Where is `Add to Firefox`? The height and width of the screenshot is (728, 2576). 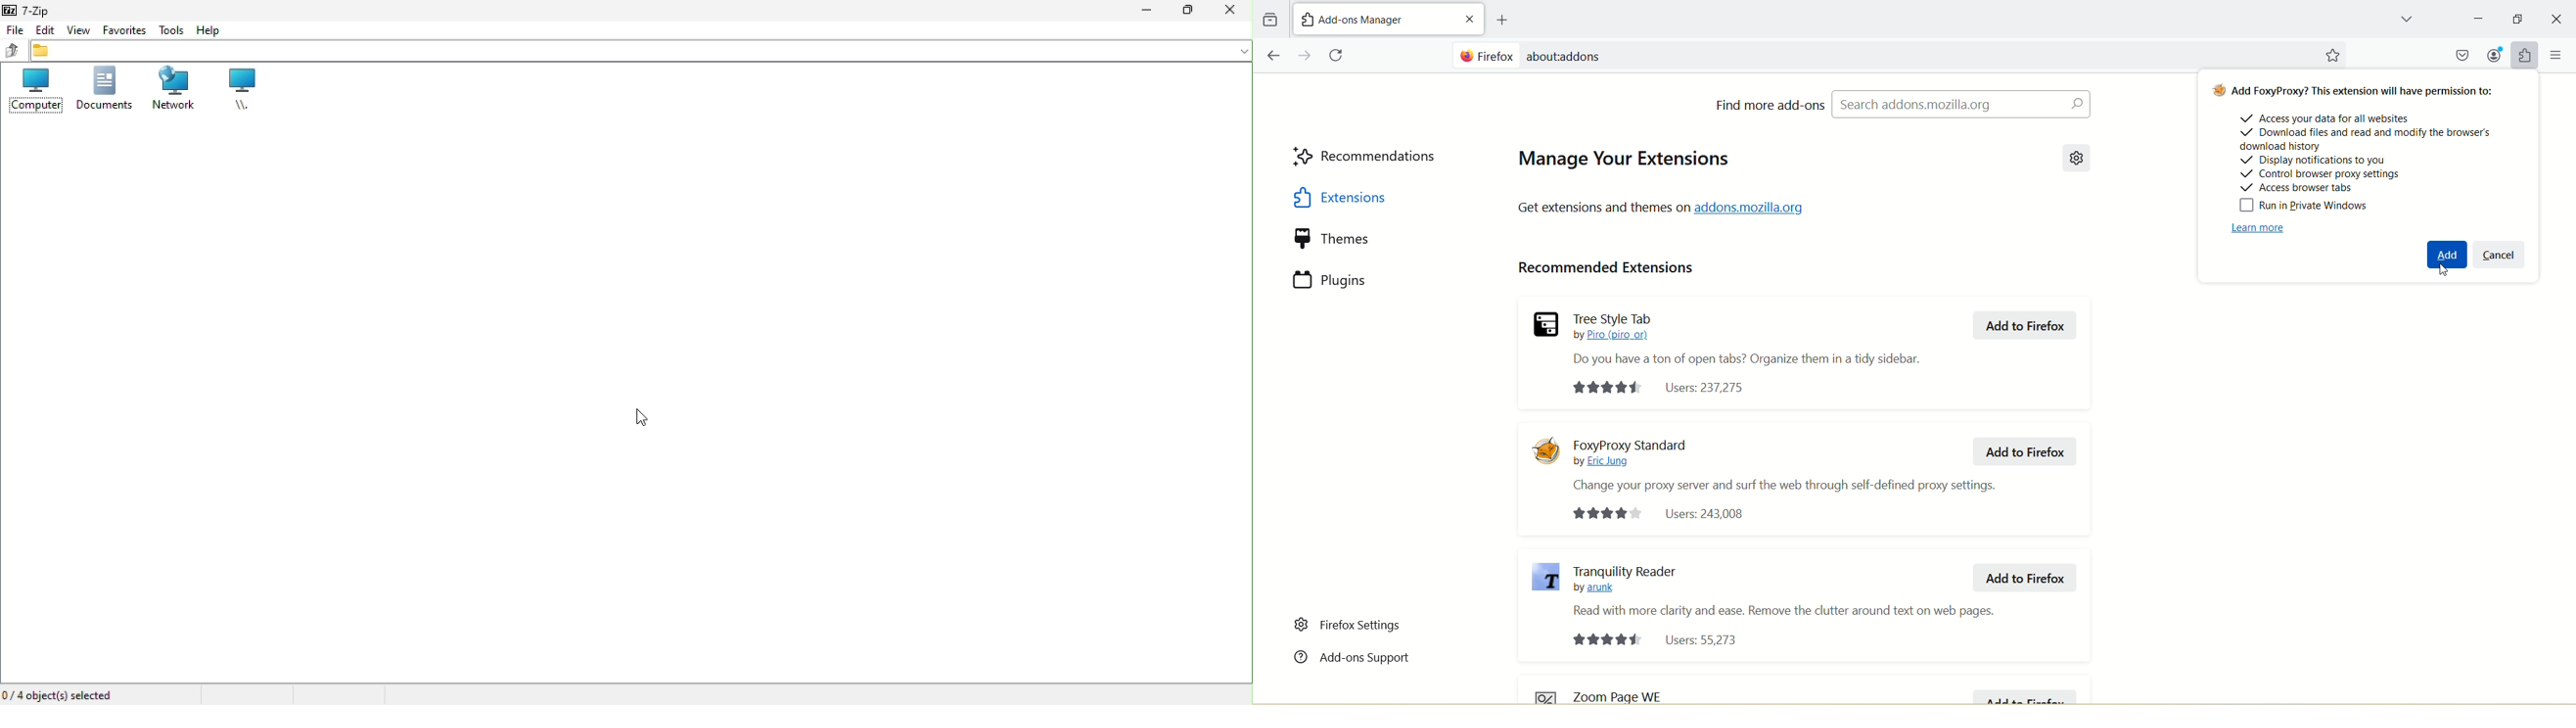 Add to Firefox is located at coordinates (2024, 695).